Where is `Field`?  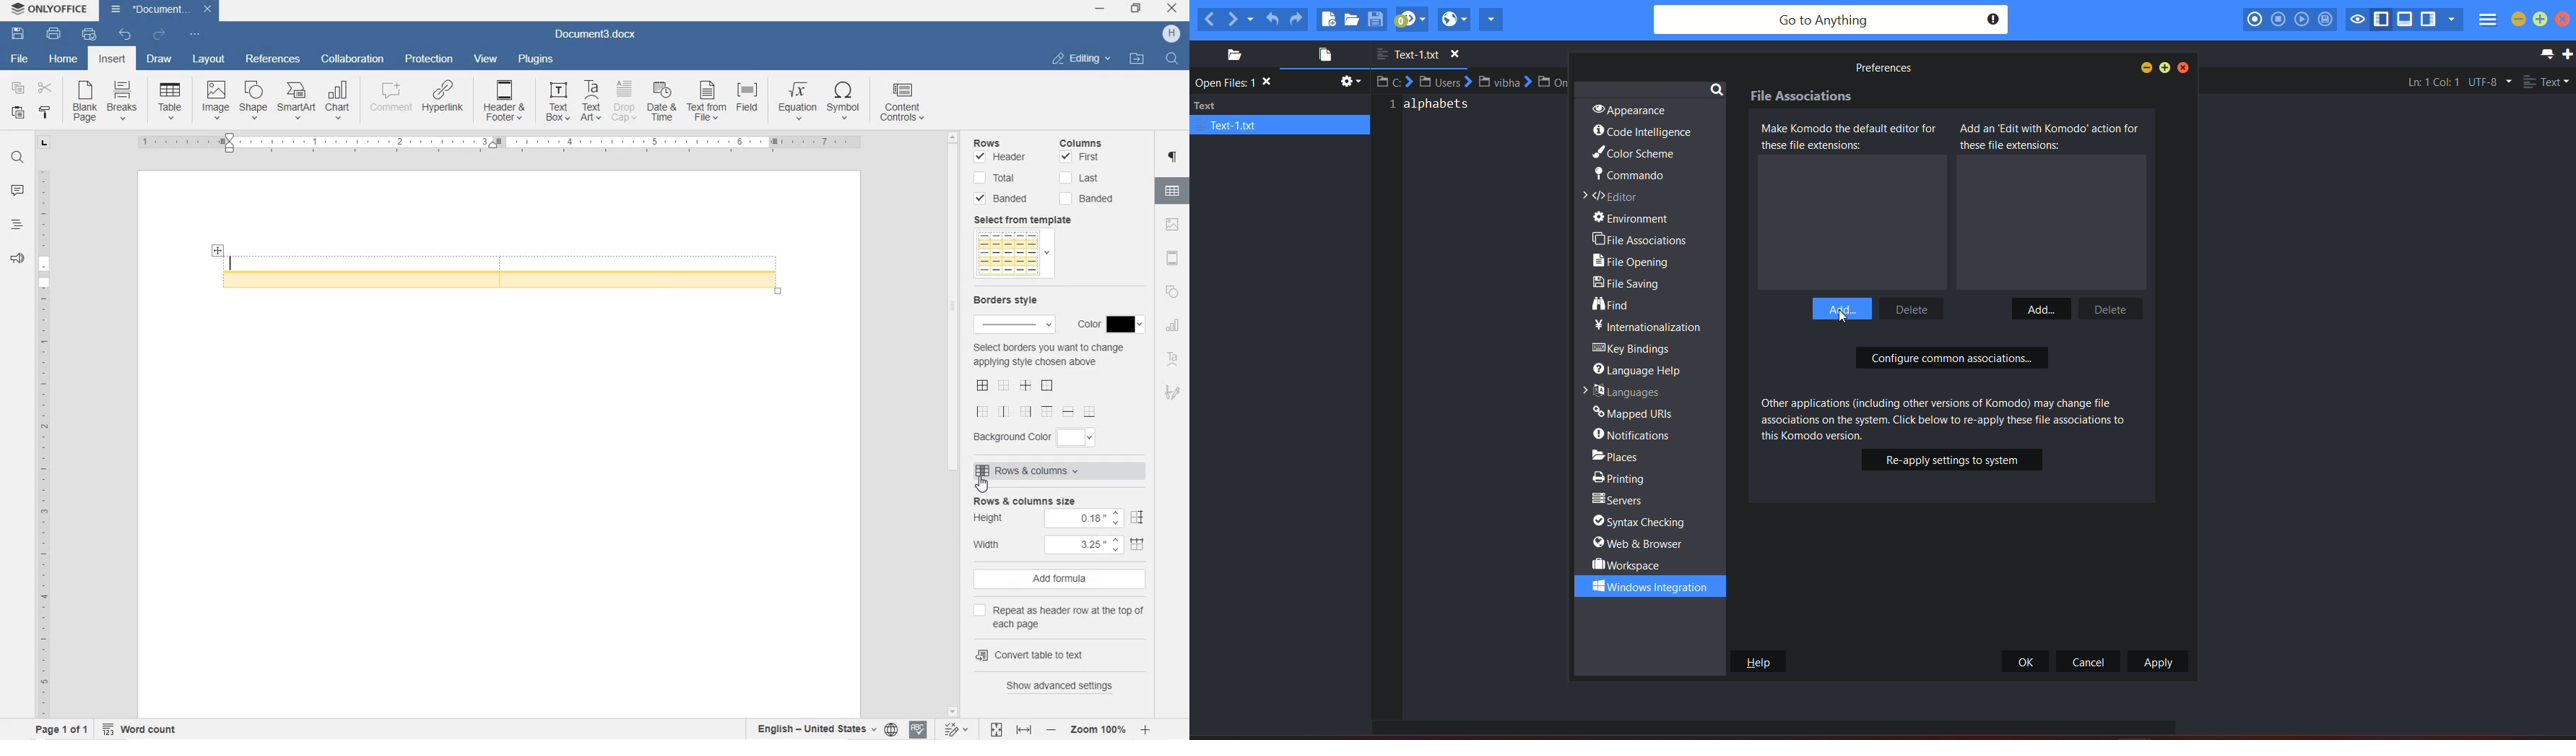
Field is located at coordinates (751, 101).